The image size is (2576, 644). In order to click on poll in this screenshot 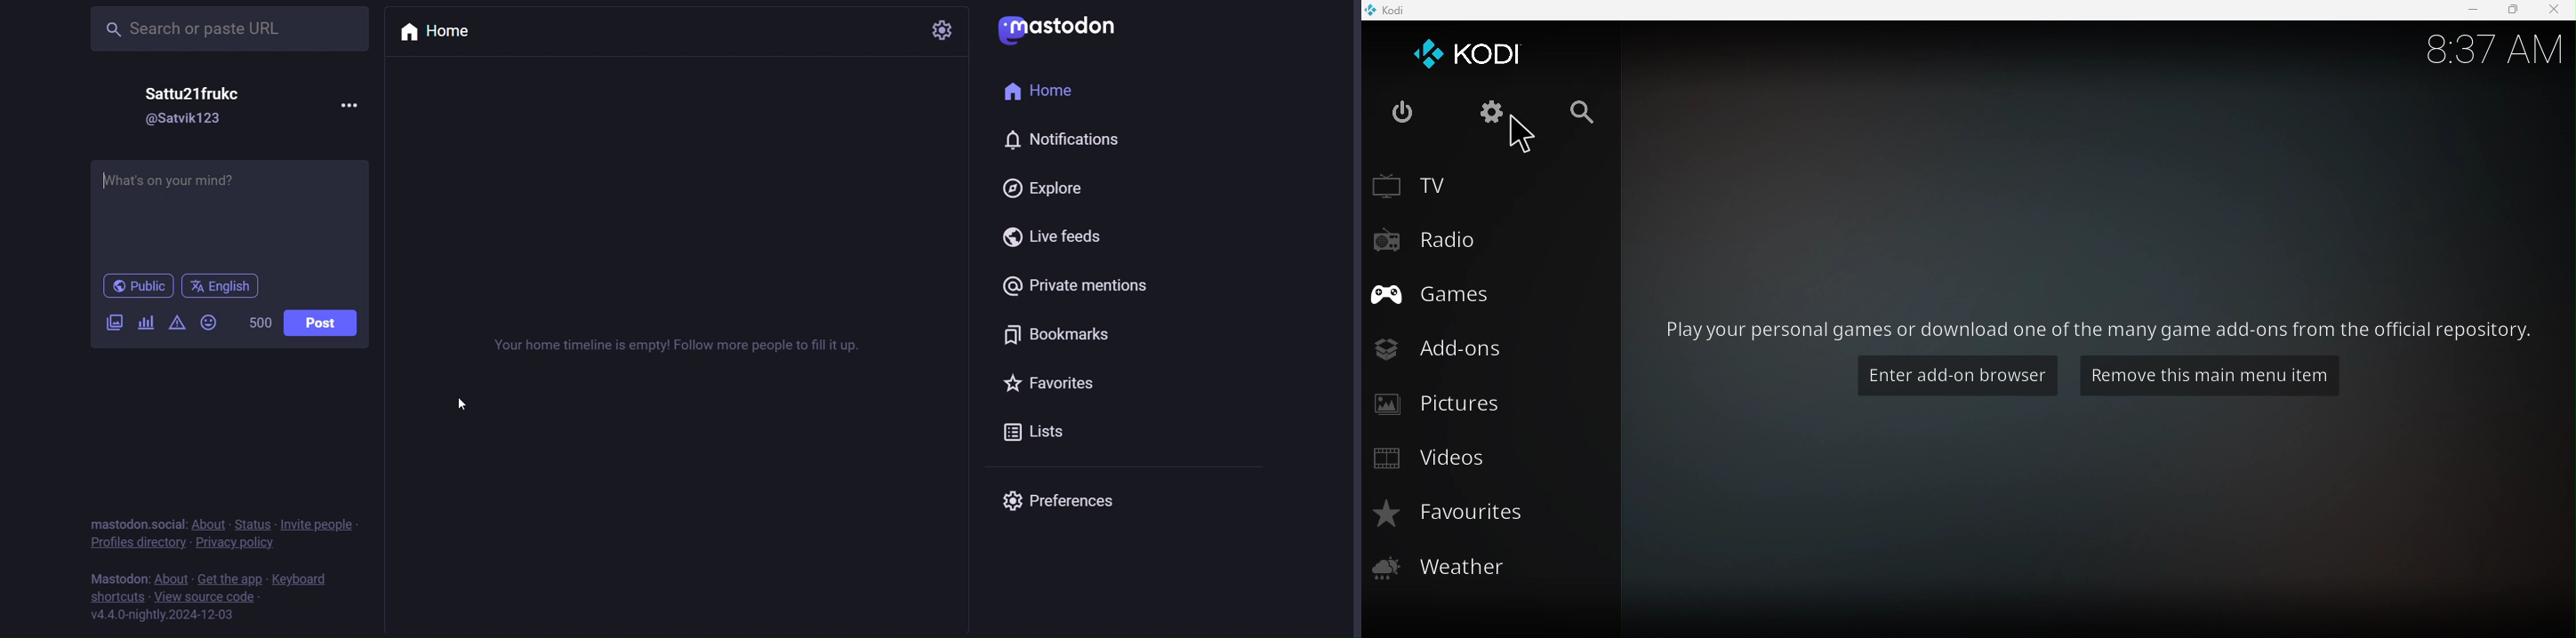, I will do `click(148, 323)`.